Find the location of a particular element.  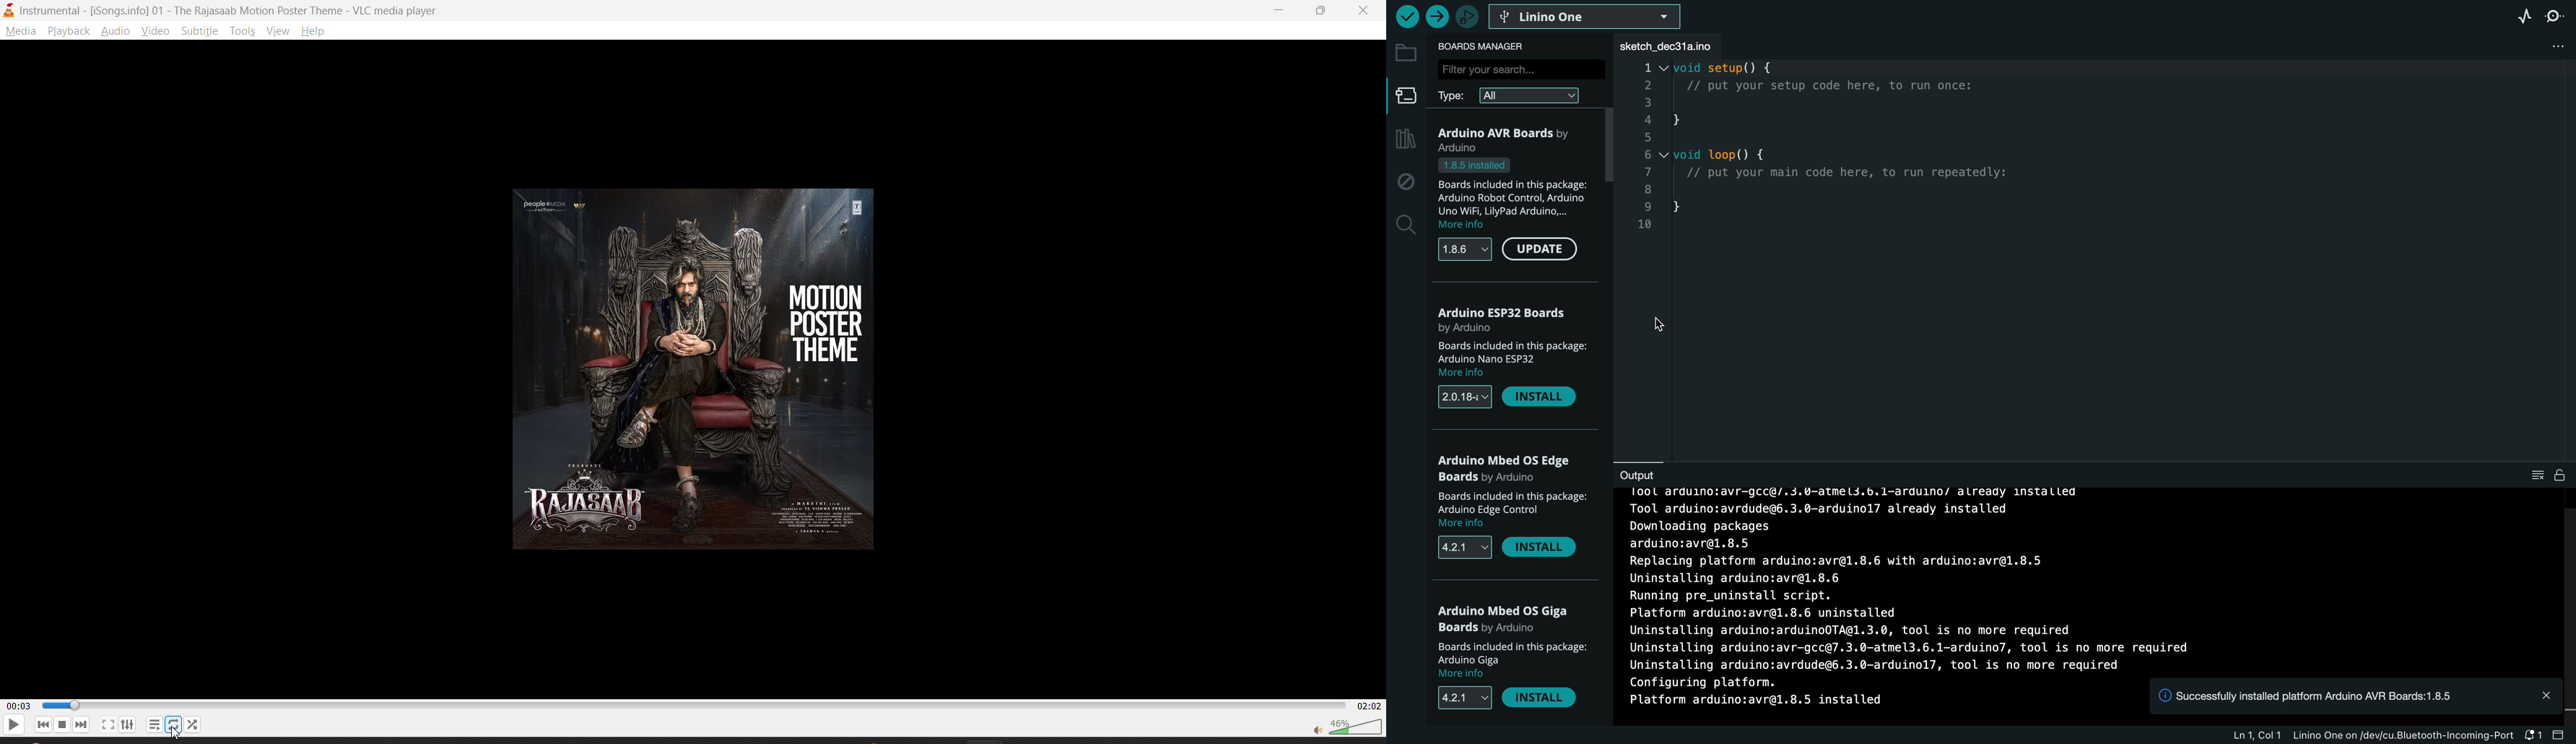

lunch is located at coordinates (59, 723).